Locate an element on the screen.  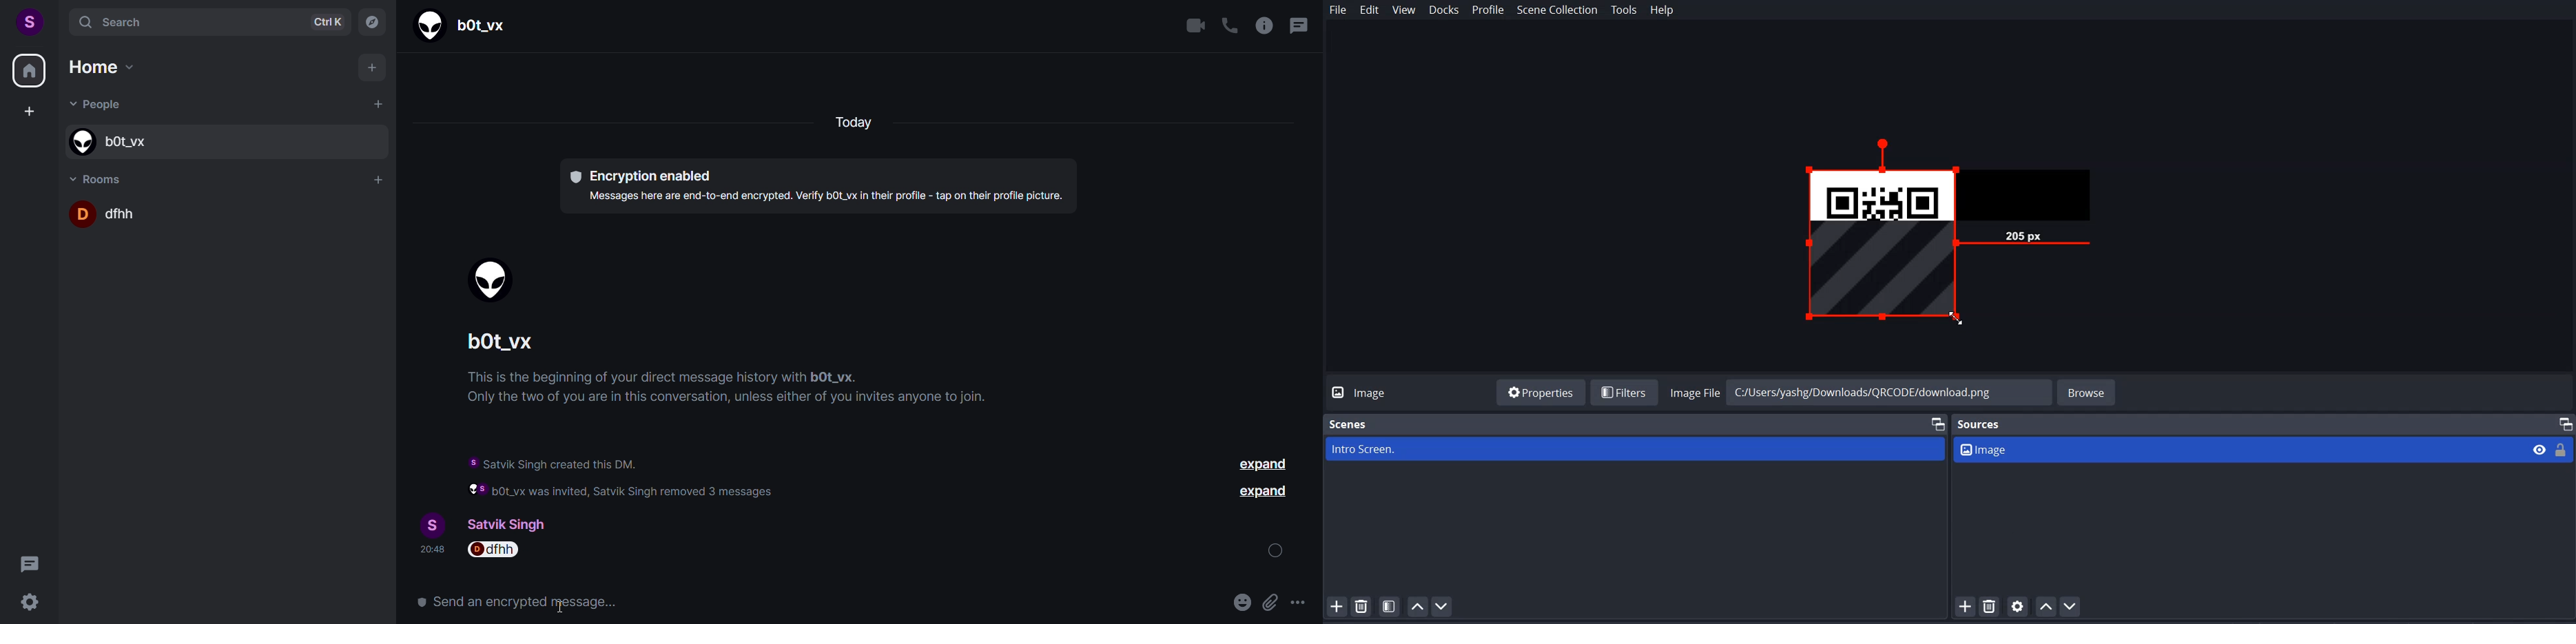
Source is located at coordinates (1984, 424).